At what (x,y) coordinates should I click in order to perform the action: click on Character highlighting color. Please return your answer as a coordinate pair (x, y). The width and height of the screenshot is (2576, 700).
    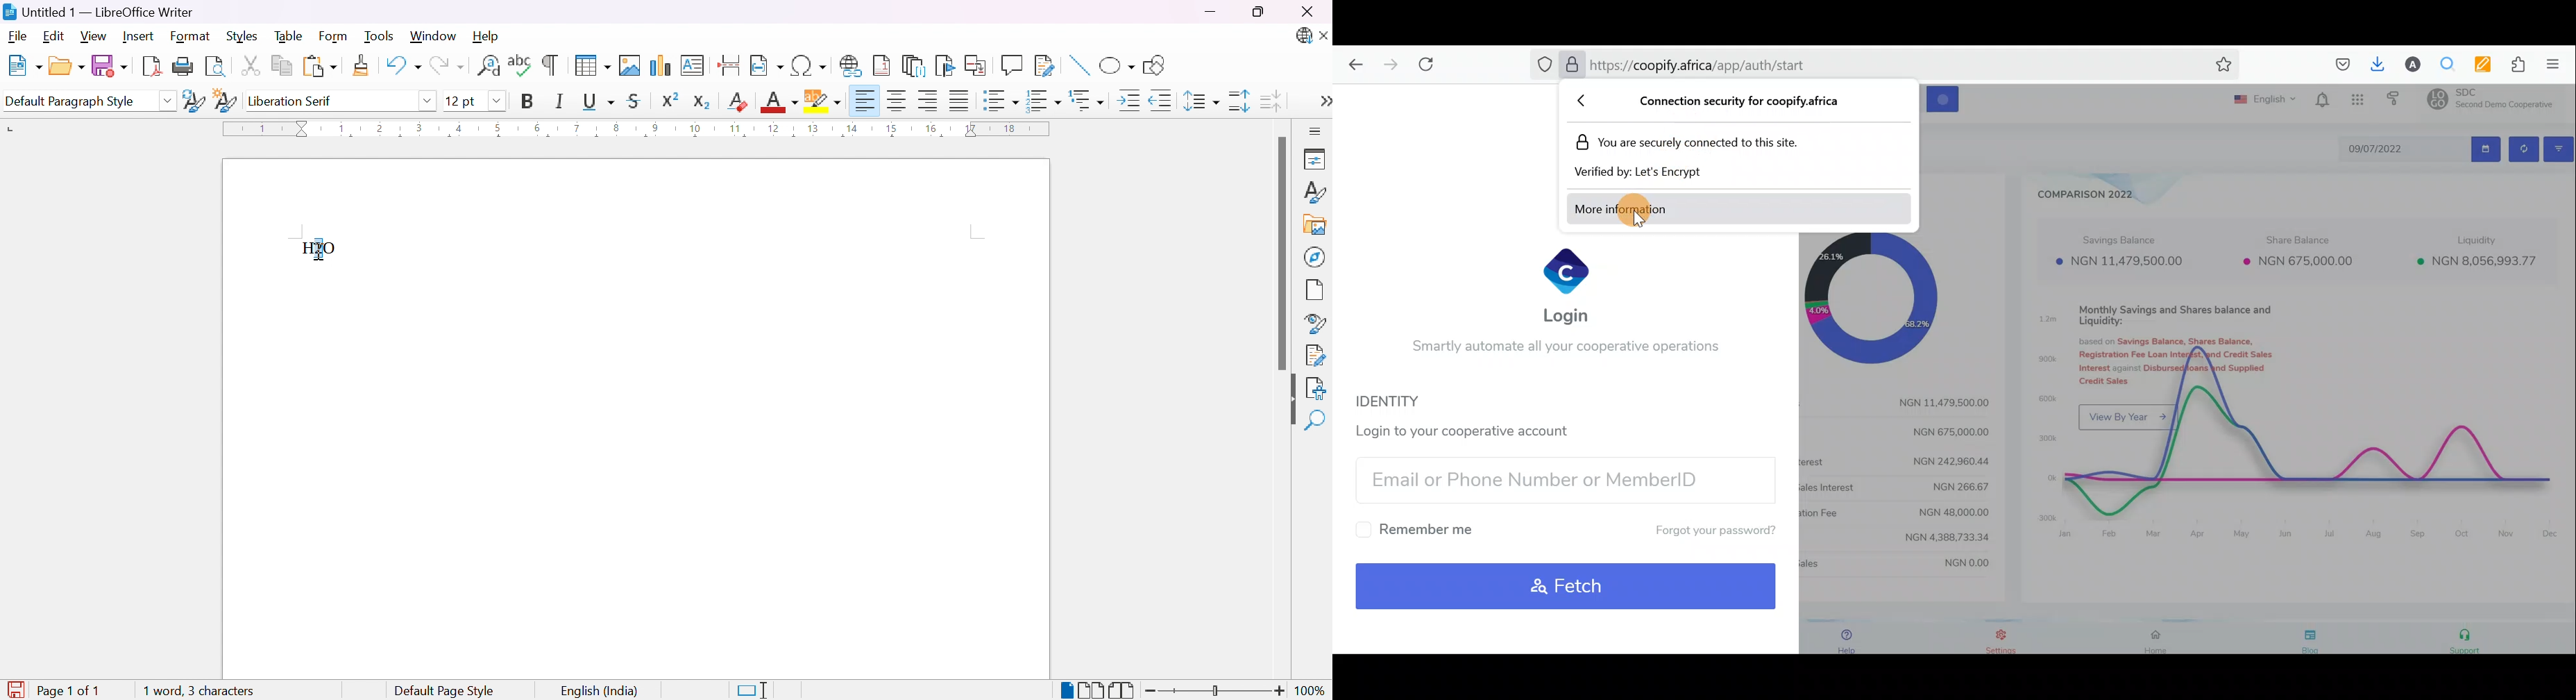
    Looking at the image, I should click on (824, 101).